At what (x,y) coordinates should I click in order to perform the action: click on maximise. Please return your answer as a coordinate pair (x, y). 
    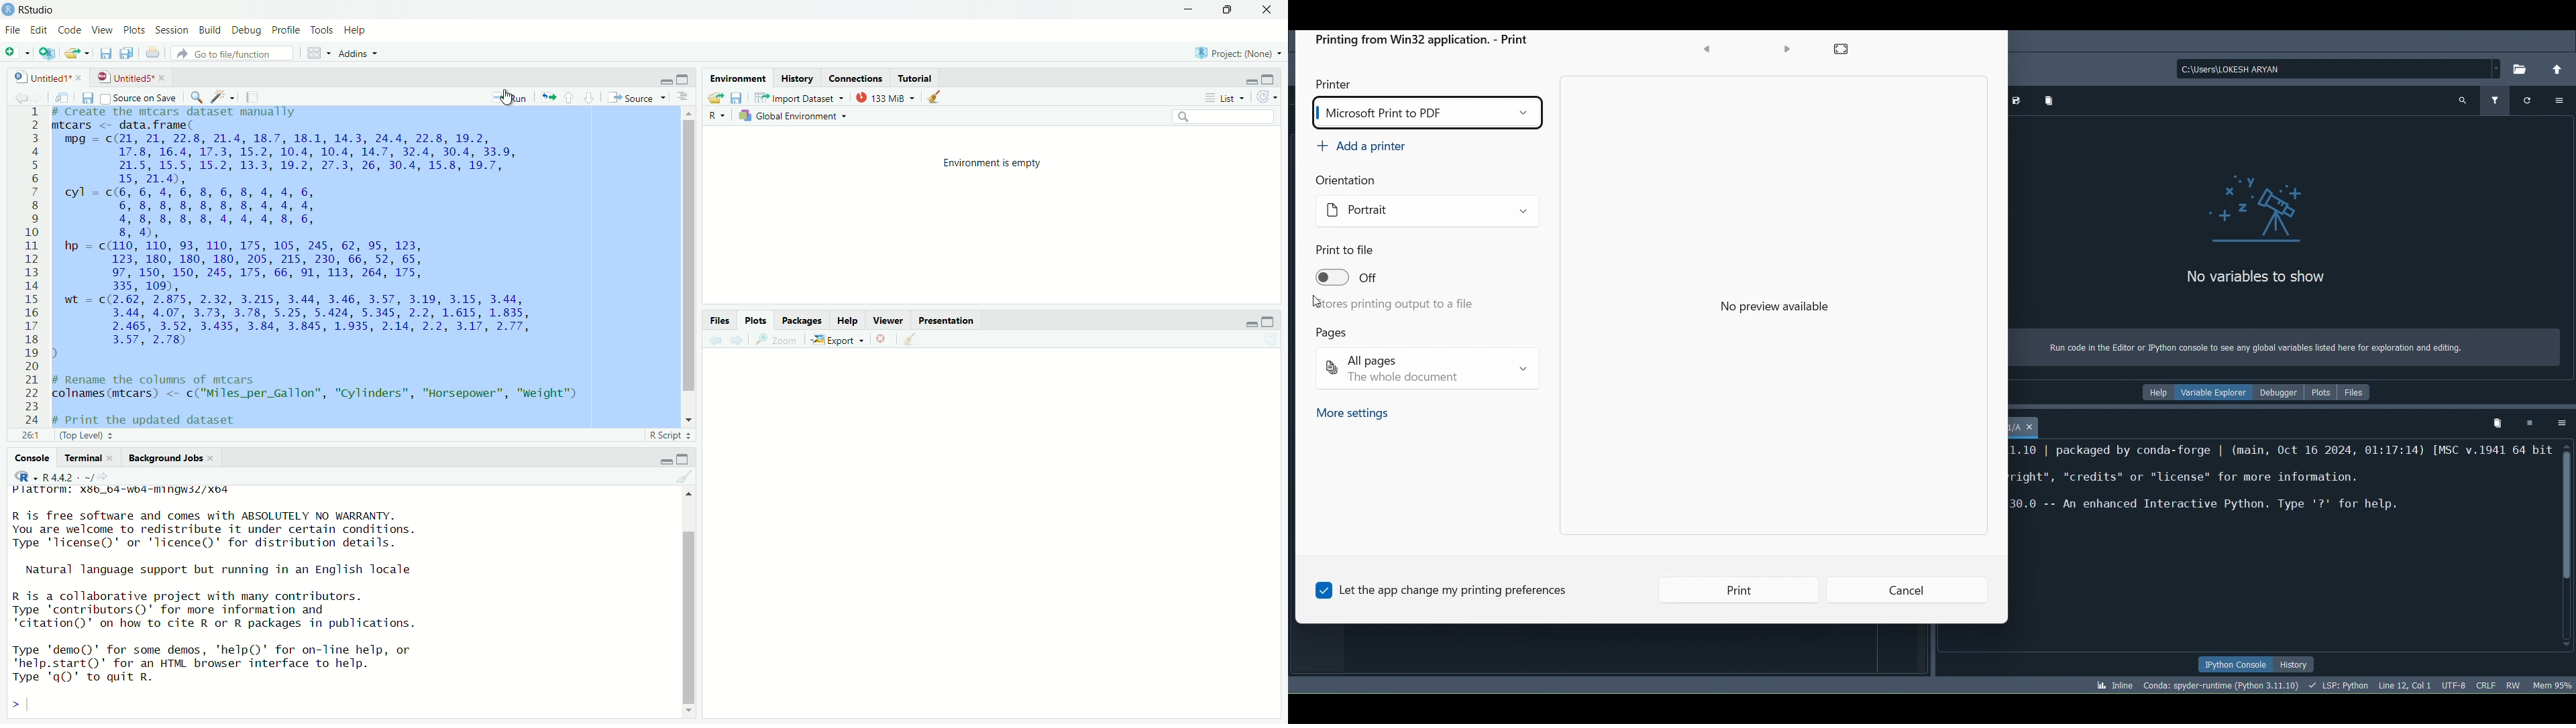
    Looking at the image, I should click on (682, 78).